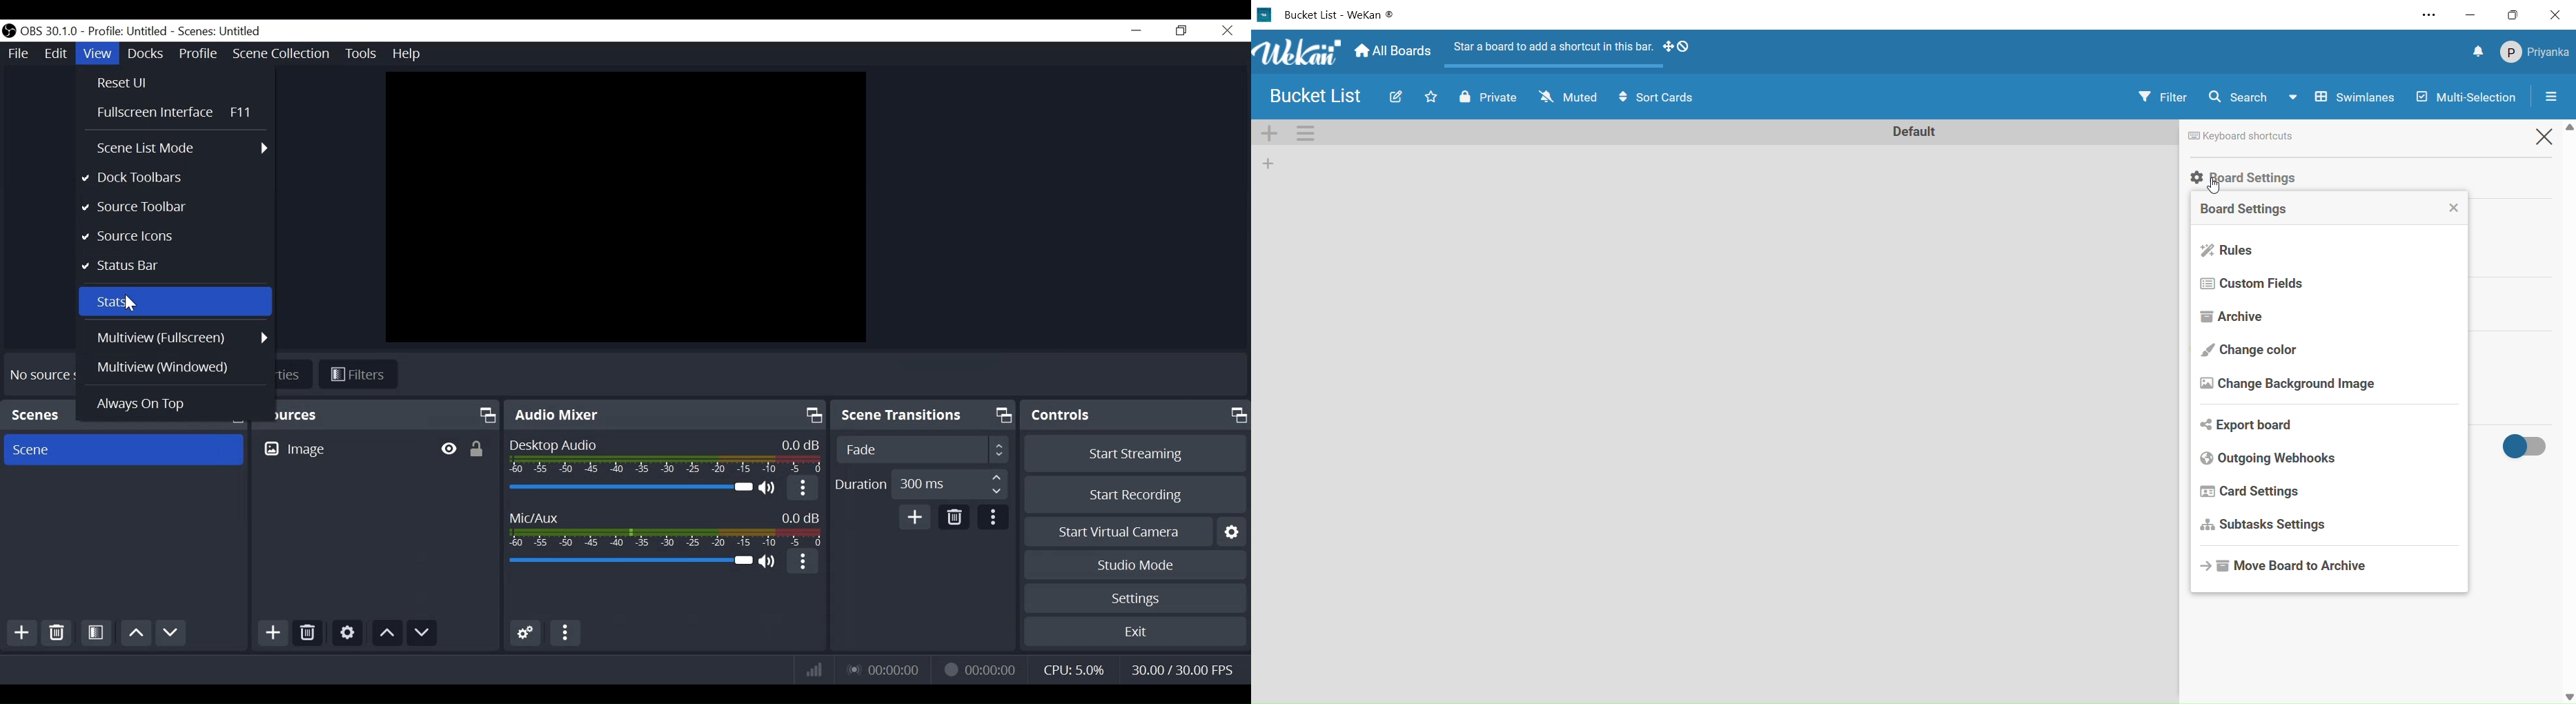  I want to click on edit, so click(1395, 97).